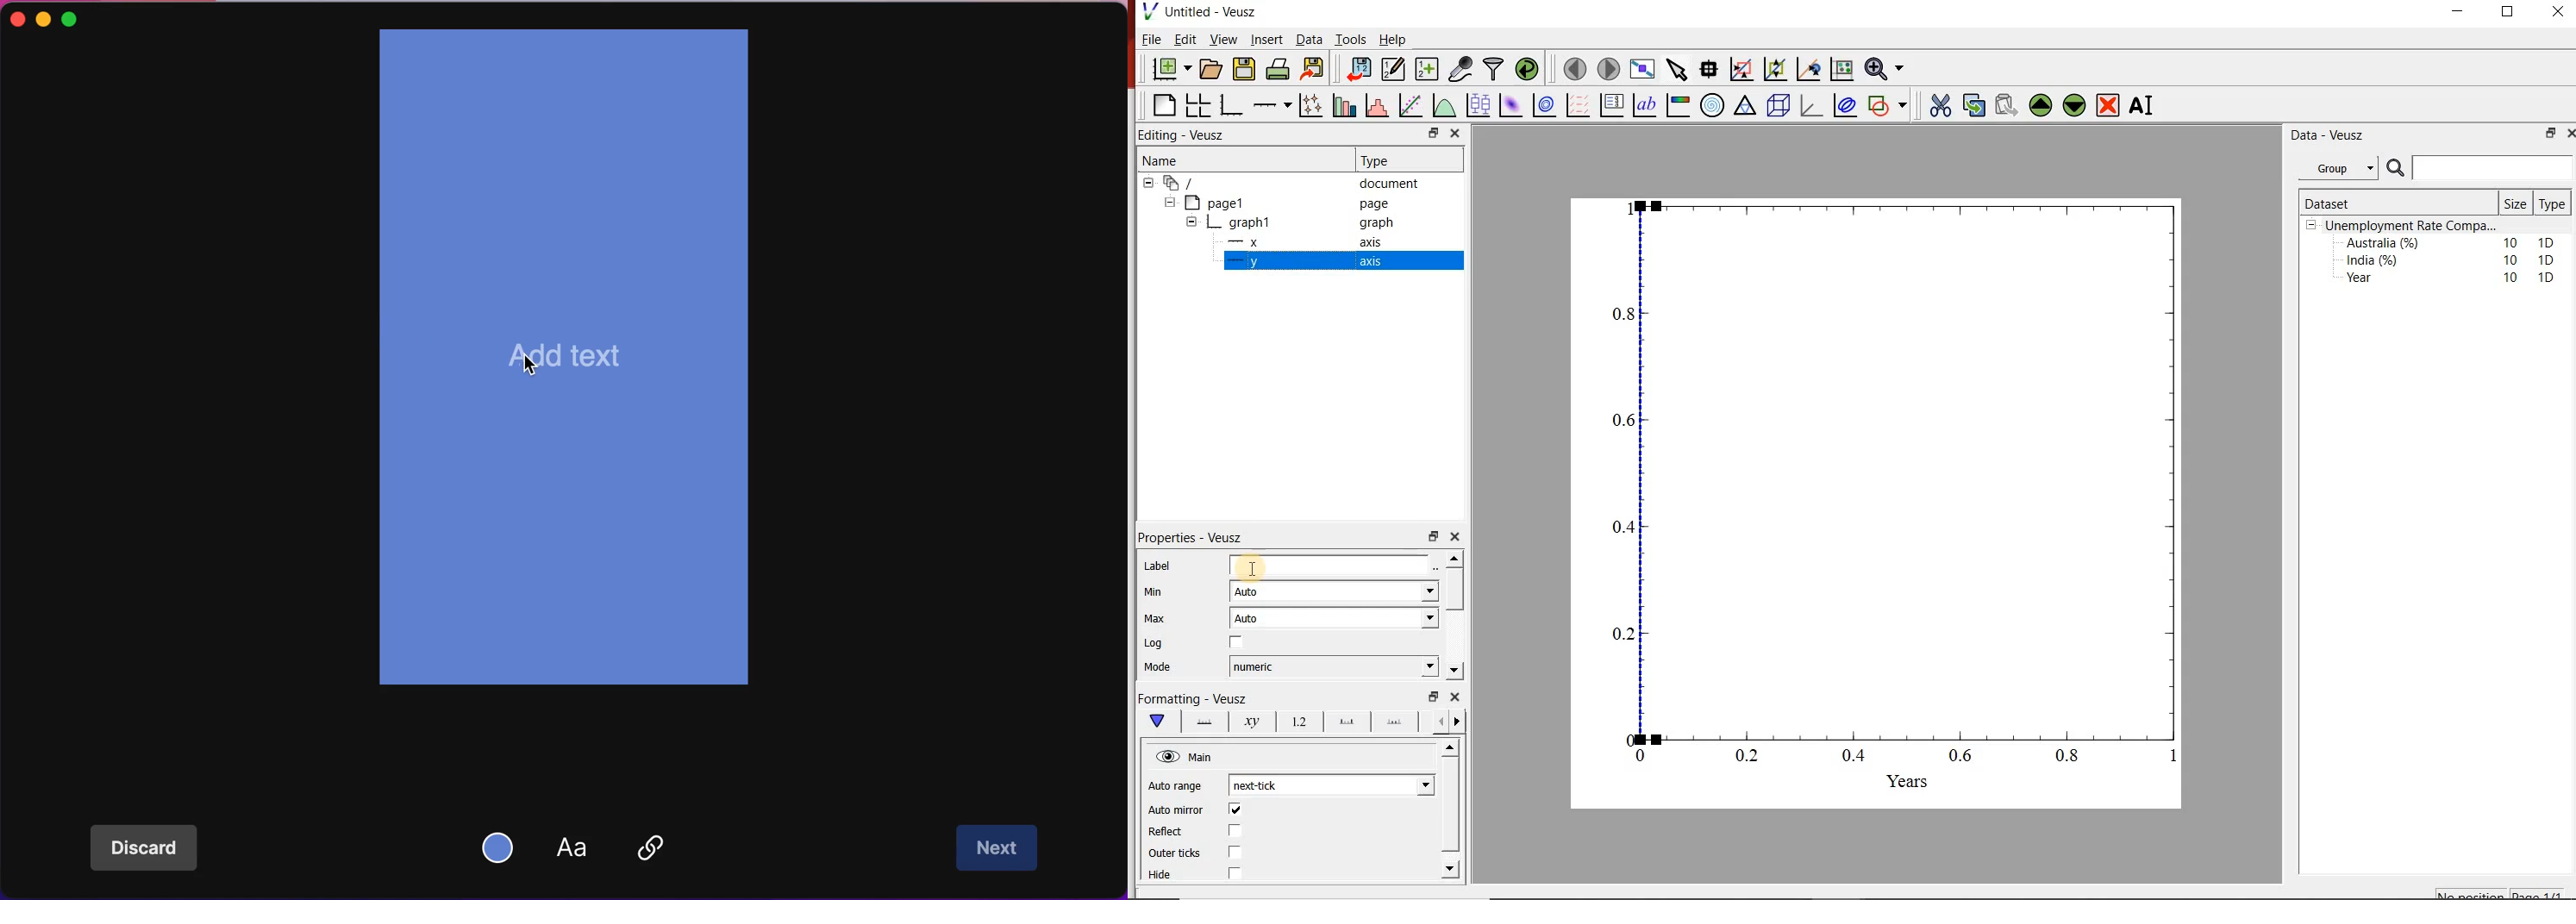  What do you see at coordinates (1456, 537) in the screenshot?
I see `close` at bounding box center [1456, 537].